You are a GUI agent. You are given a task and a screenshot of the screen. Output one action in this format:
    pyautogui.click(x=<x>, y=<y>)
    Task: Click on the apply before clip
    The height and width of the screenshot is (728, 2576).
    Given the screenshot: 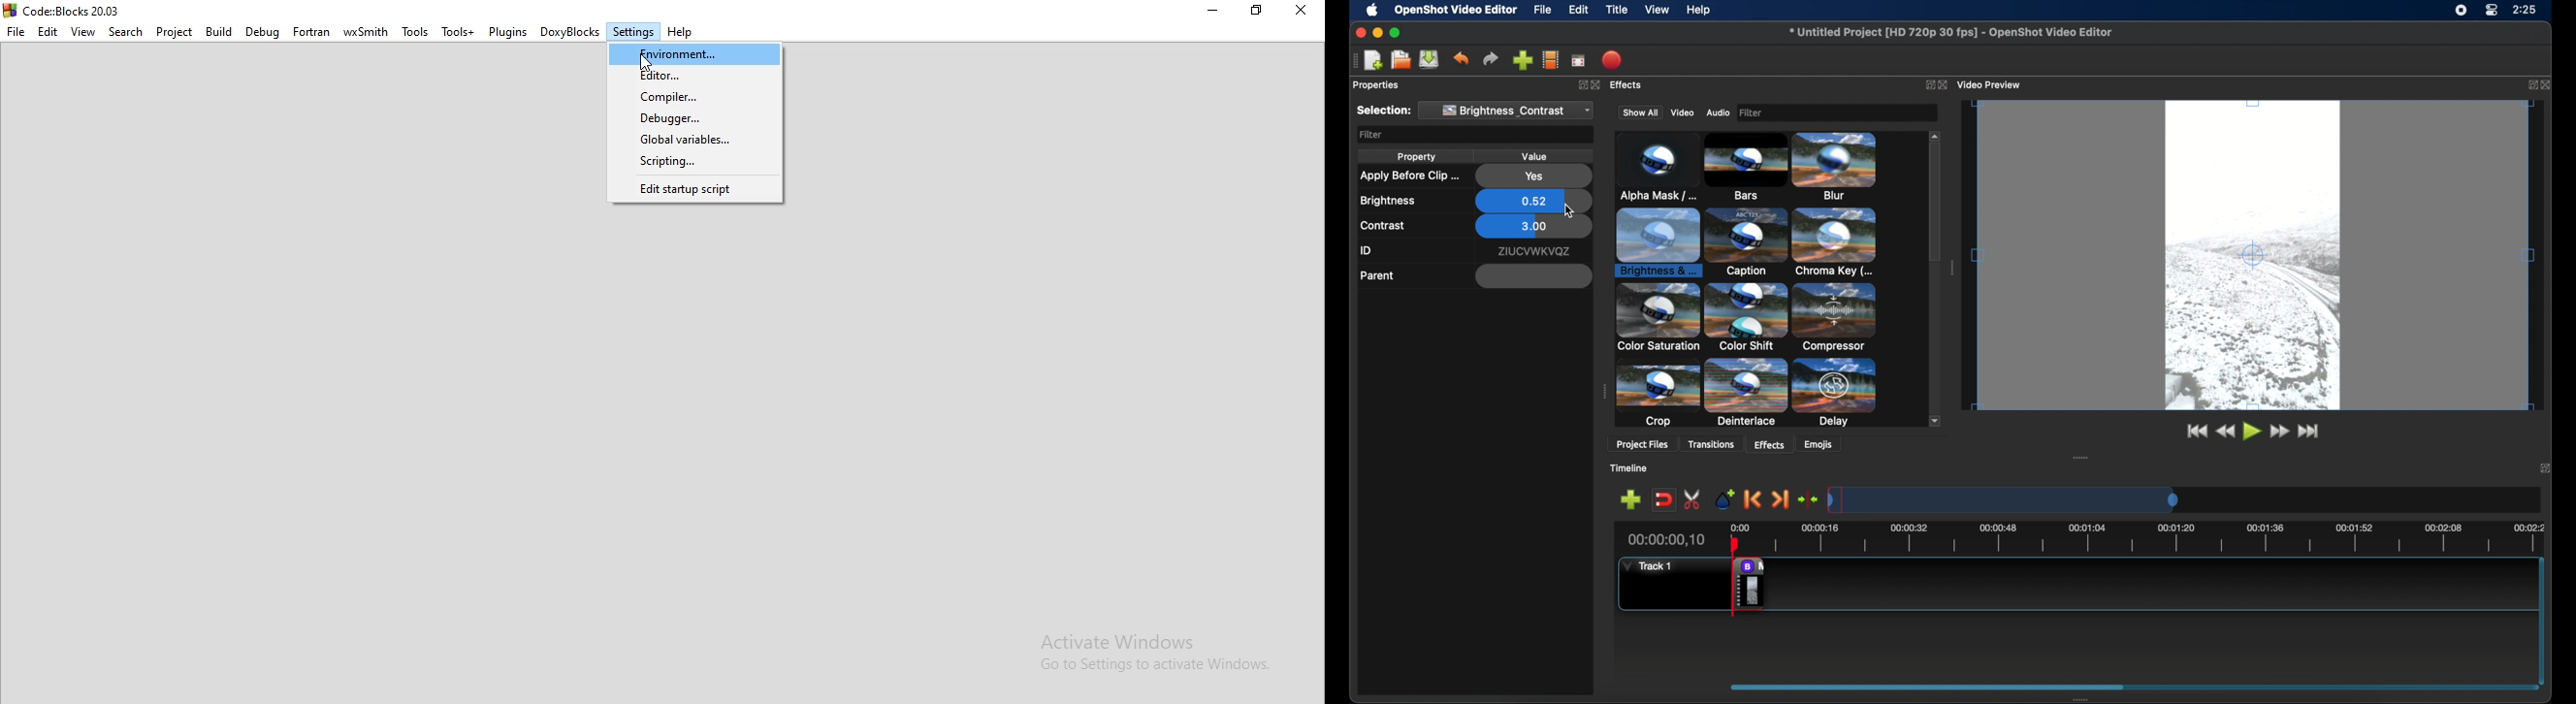 What is the action you would take?
    pyautogui.click(x=1408, y=176)
    